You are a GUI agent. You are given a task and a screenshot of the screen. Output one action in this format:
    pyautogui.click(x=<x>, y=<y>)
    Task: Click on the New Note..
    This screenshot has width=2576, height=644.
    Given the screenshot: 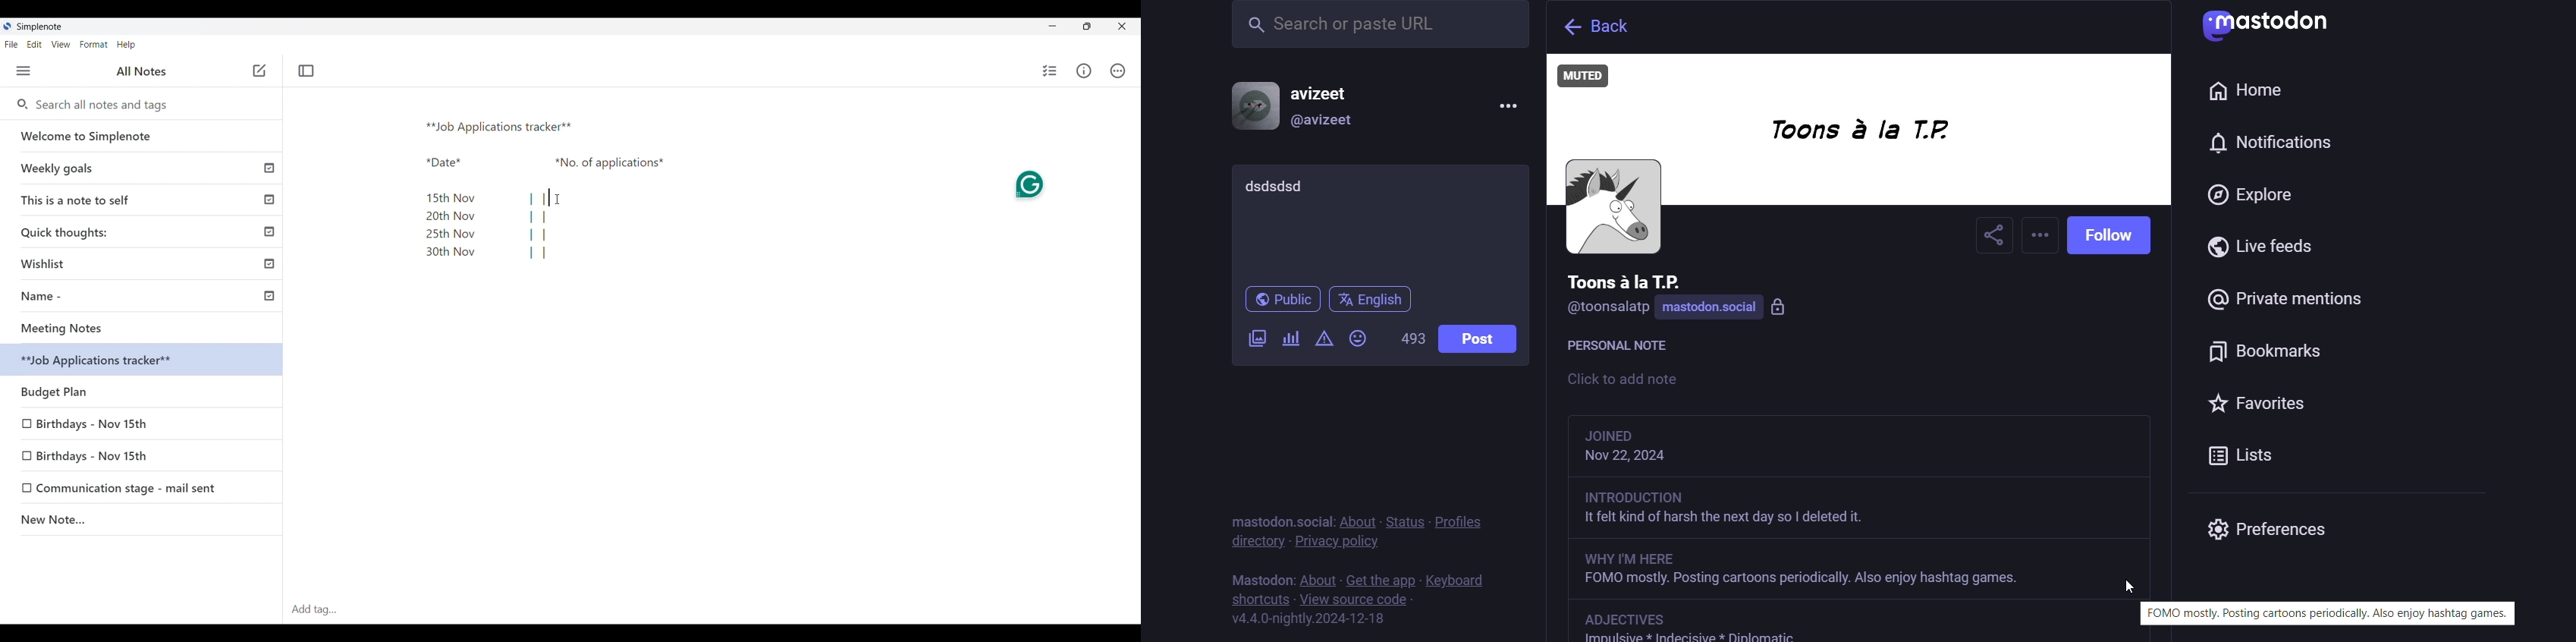 What is the action you would take?
    pyautogui.click(x=142, y=521)
    